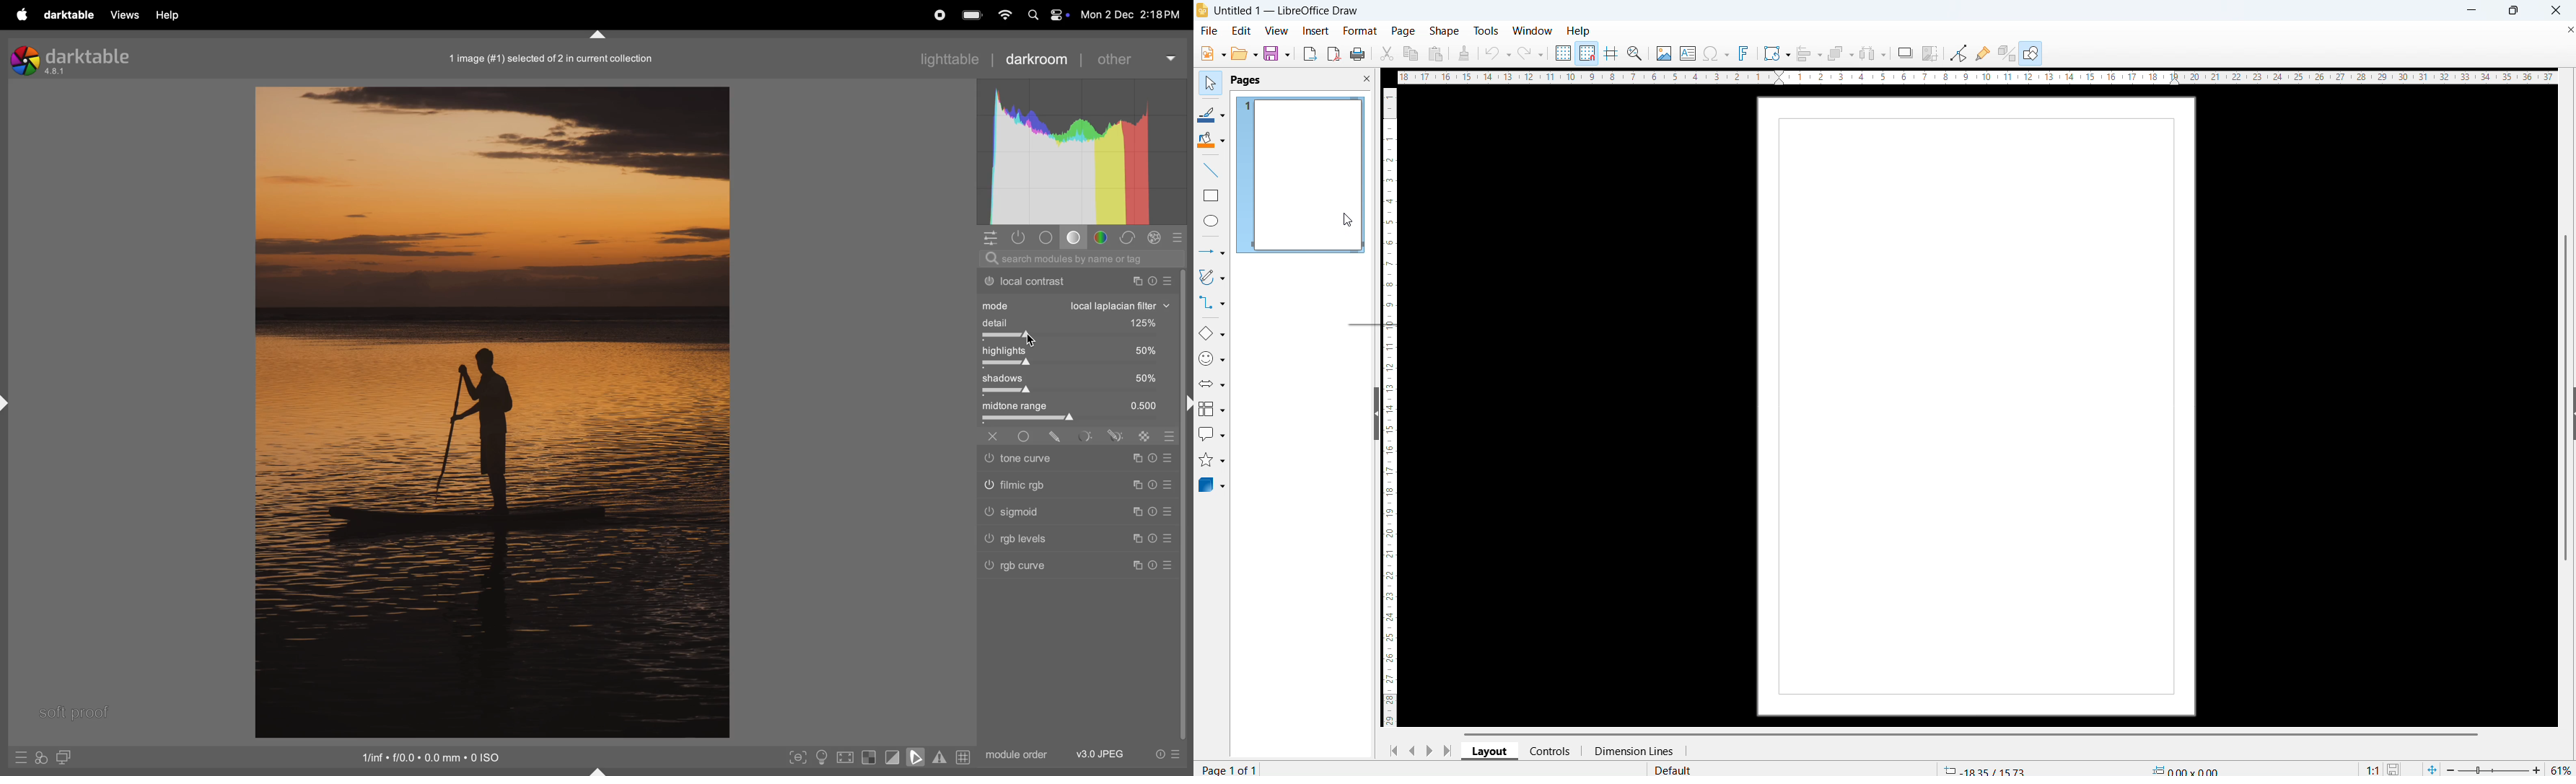 This screenshot has height=784, width=2576. I want to click on toggle soft proofing, so click(914, 756).